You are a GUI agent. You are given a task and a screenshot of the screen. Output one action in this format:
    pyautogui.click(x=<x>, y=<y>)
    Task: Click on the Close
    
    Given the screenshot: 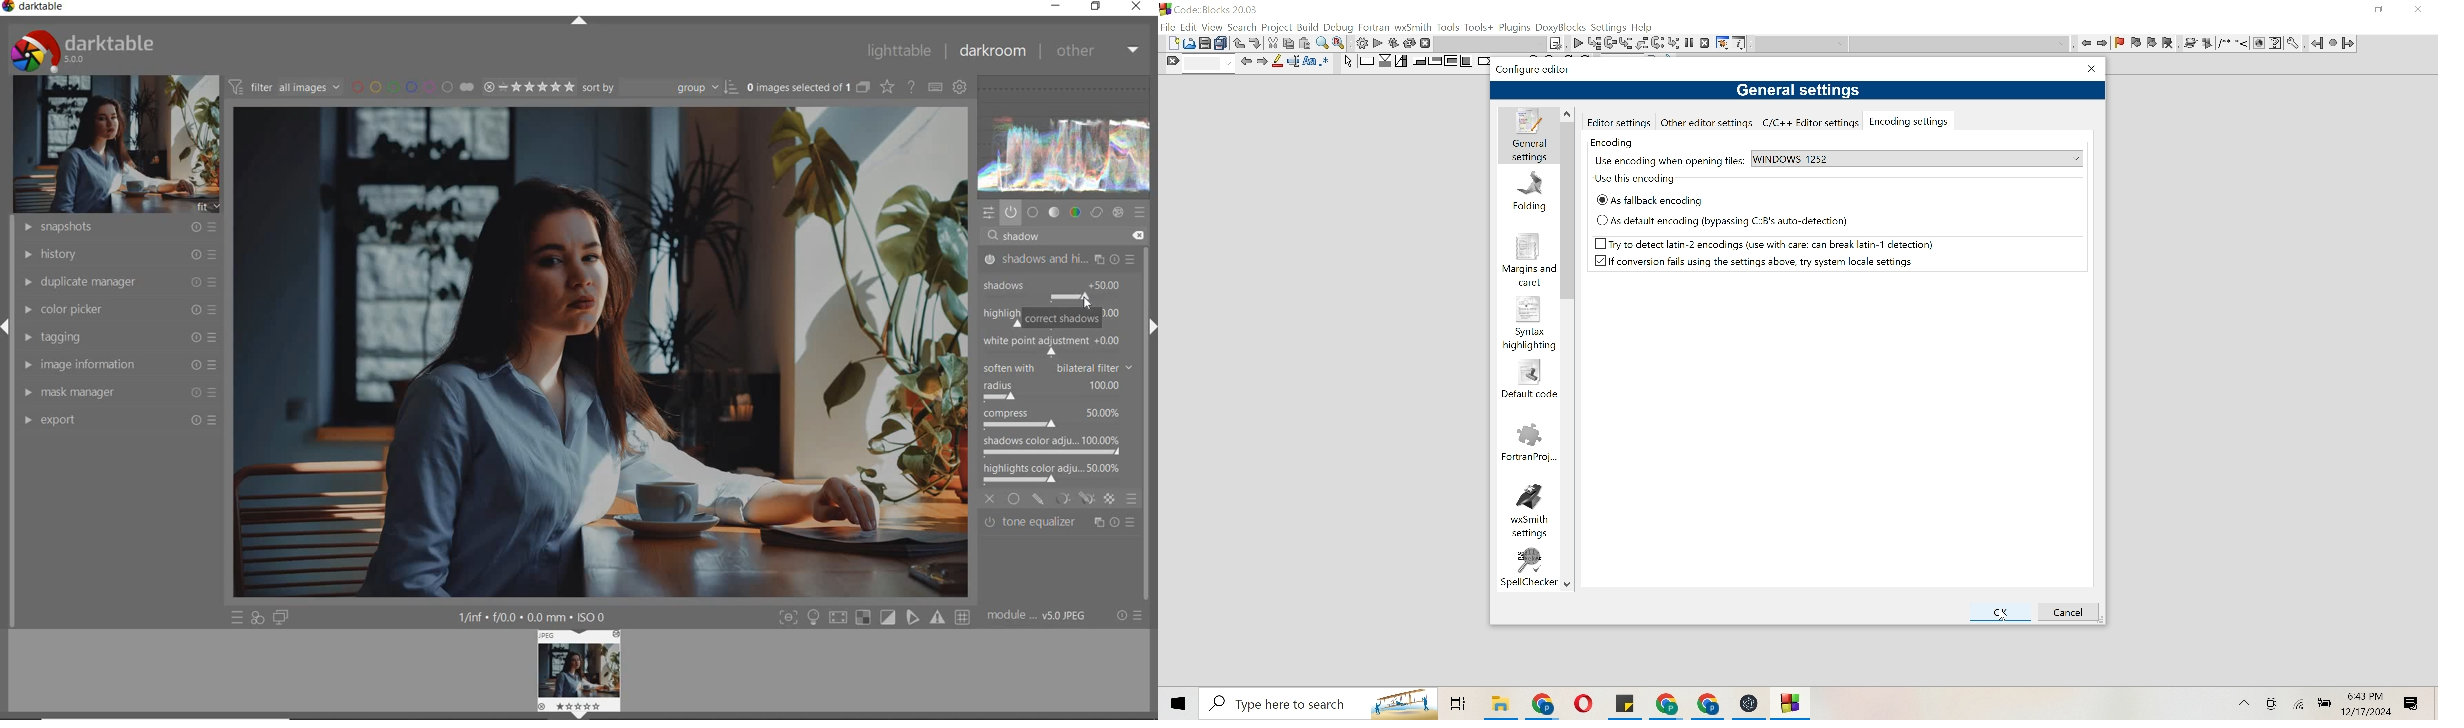 What is the action you would take?
    pyautogui.click(x=2419, y=10)
    